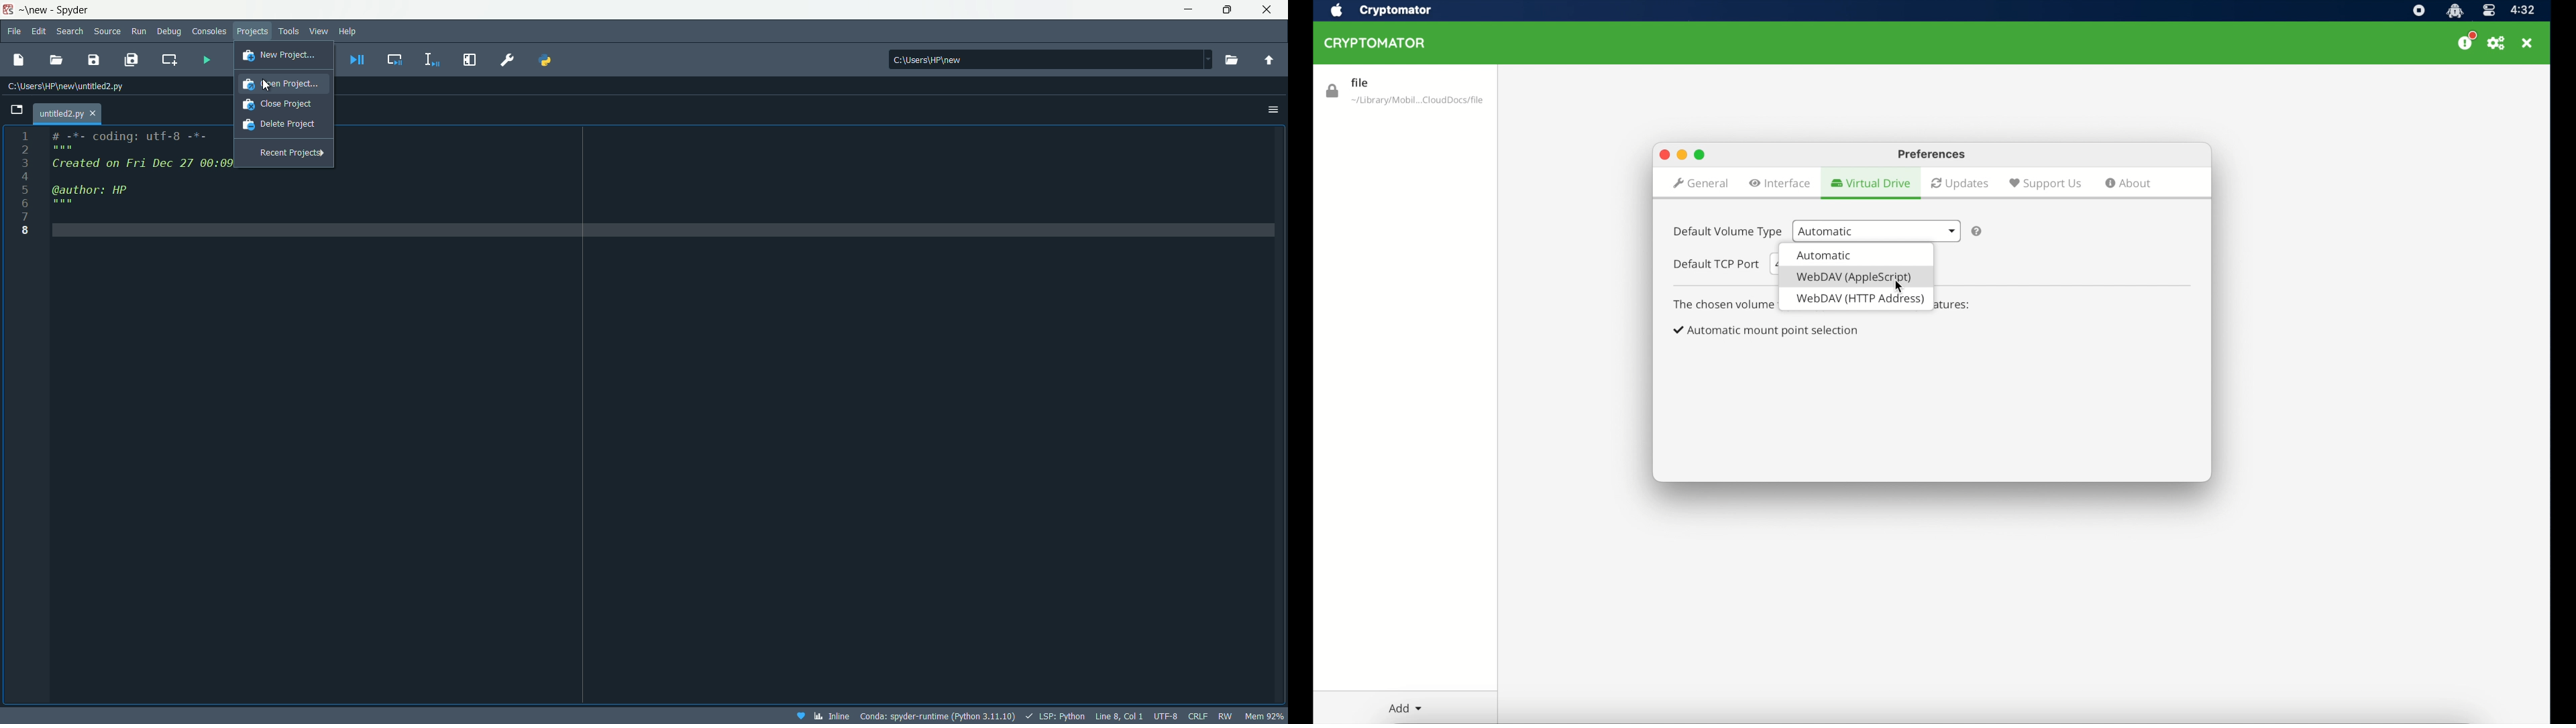 The width and height of the screenshot is (2576, 728). What do you see at coordinates (58, 60) in the screenshot?
I see `Open file (Ctrl + O)` at bounding box center [58, 60].